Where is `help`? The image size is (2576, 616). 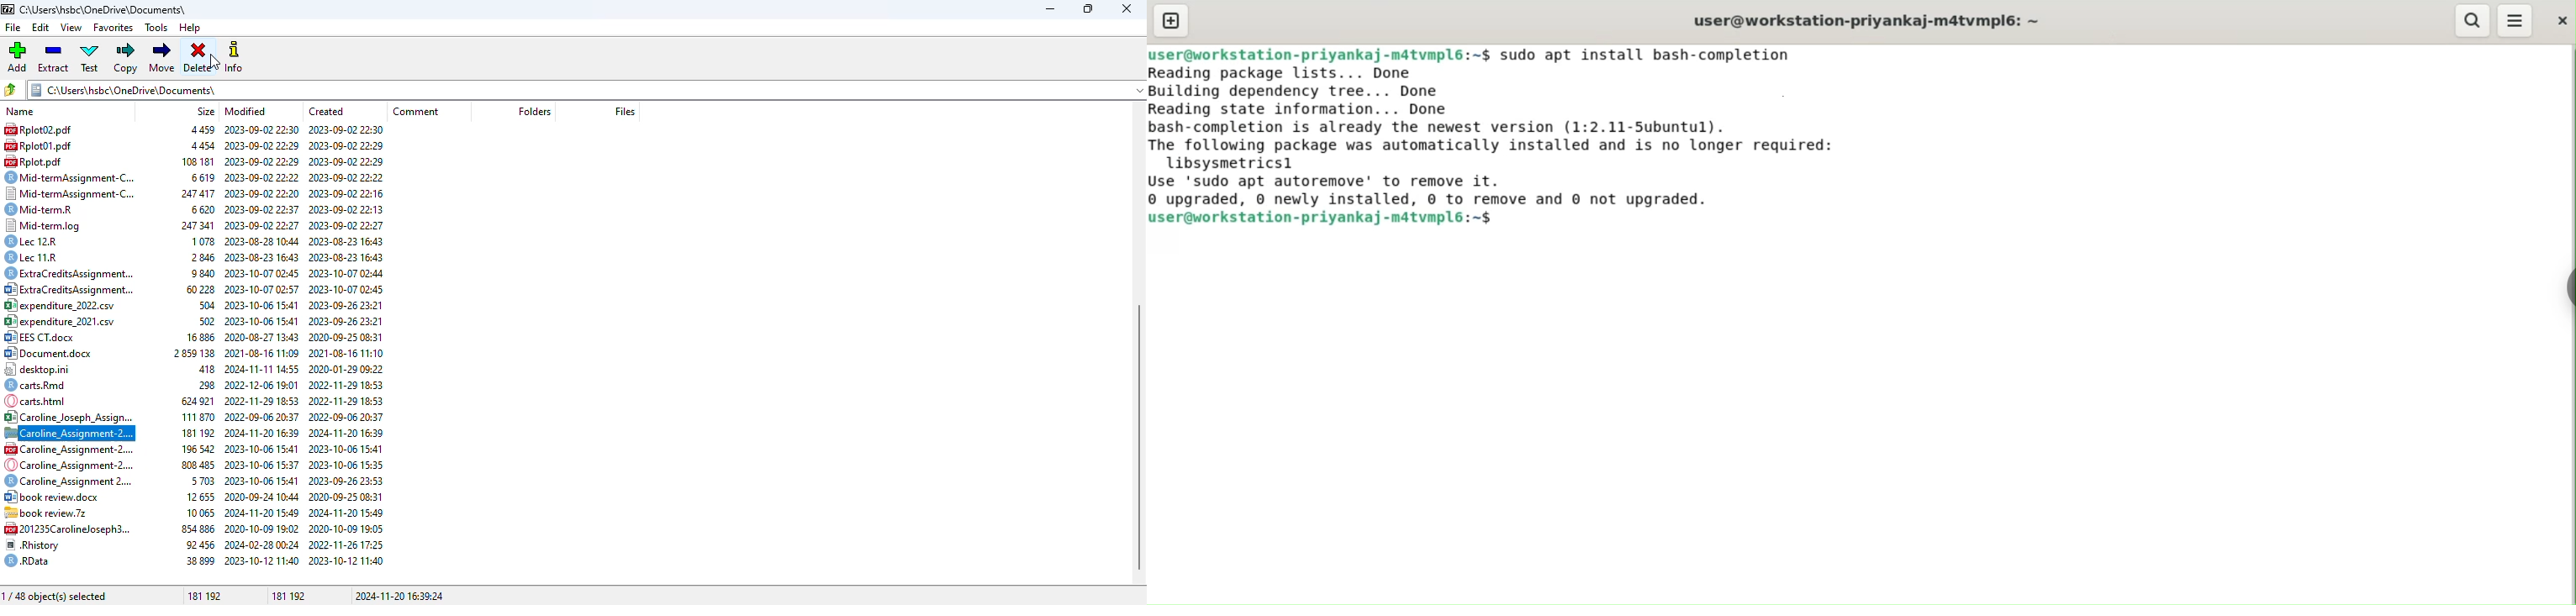 help is located at coordinates (189, 28).